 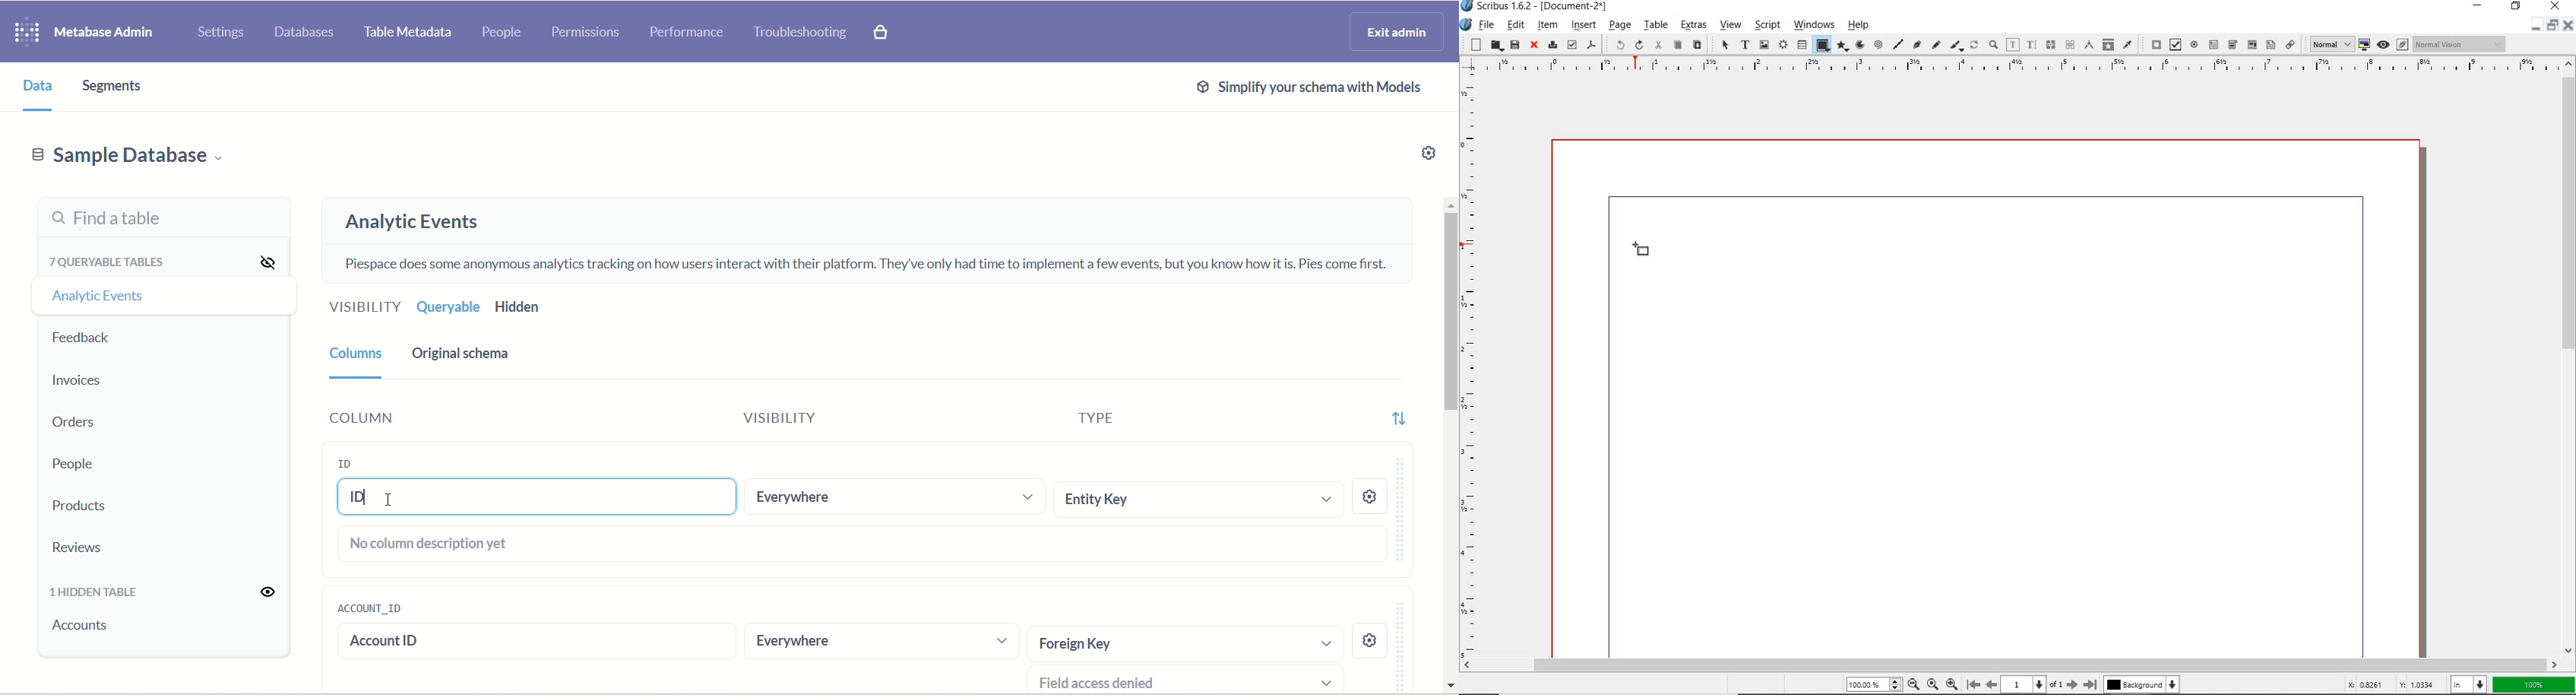 What do you see at coordinates (2233, 45) in the screenshot?
I see `pdf combo box` at bounding box center [2233, 45].